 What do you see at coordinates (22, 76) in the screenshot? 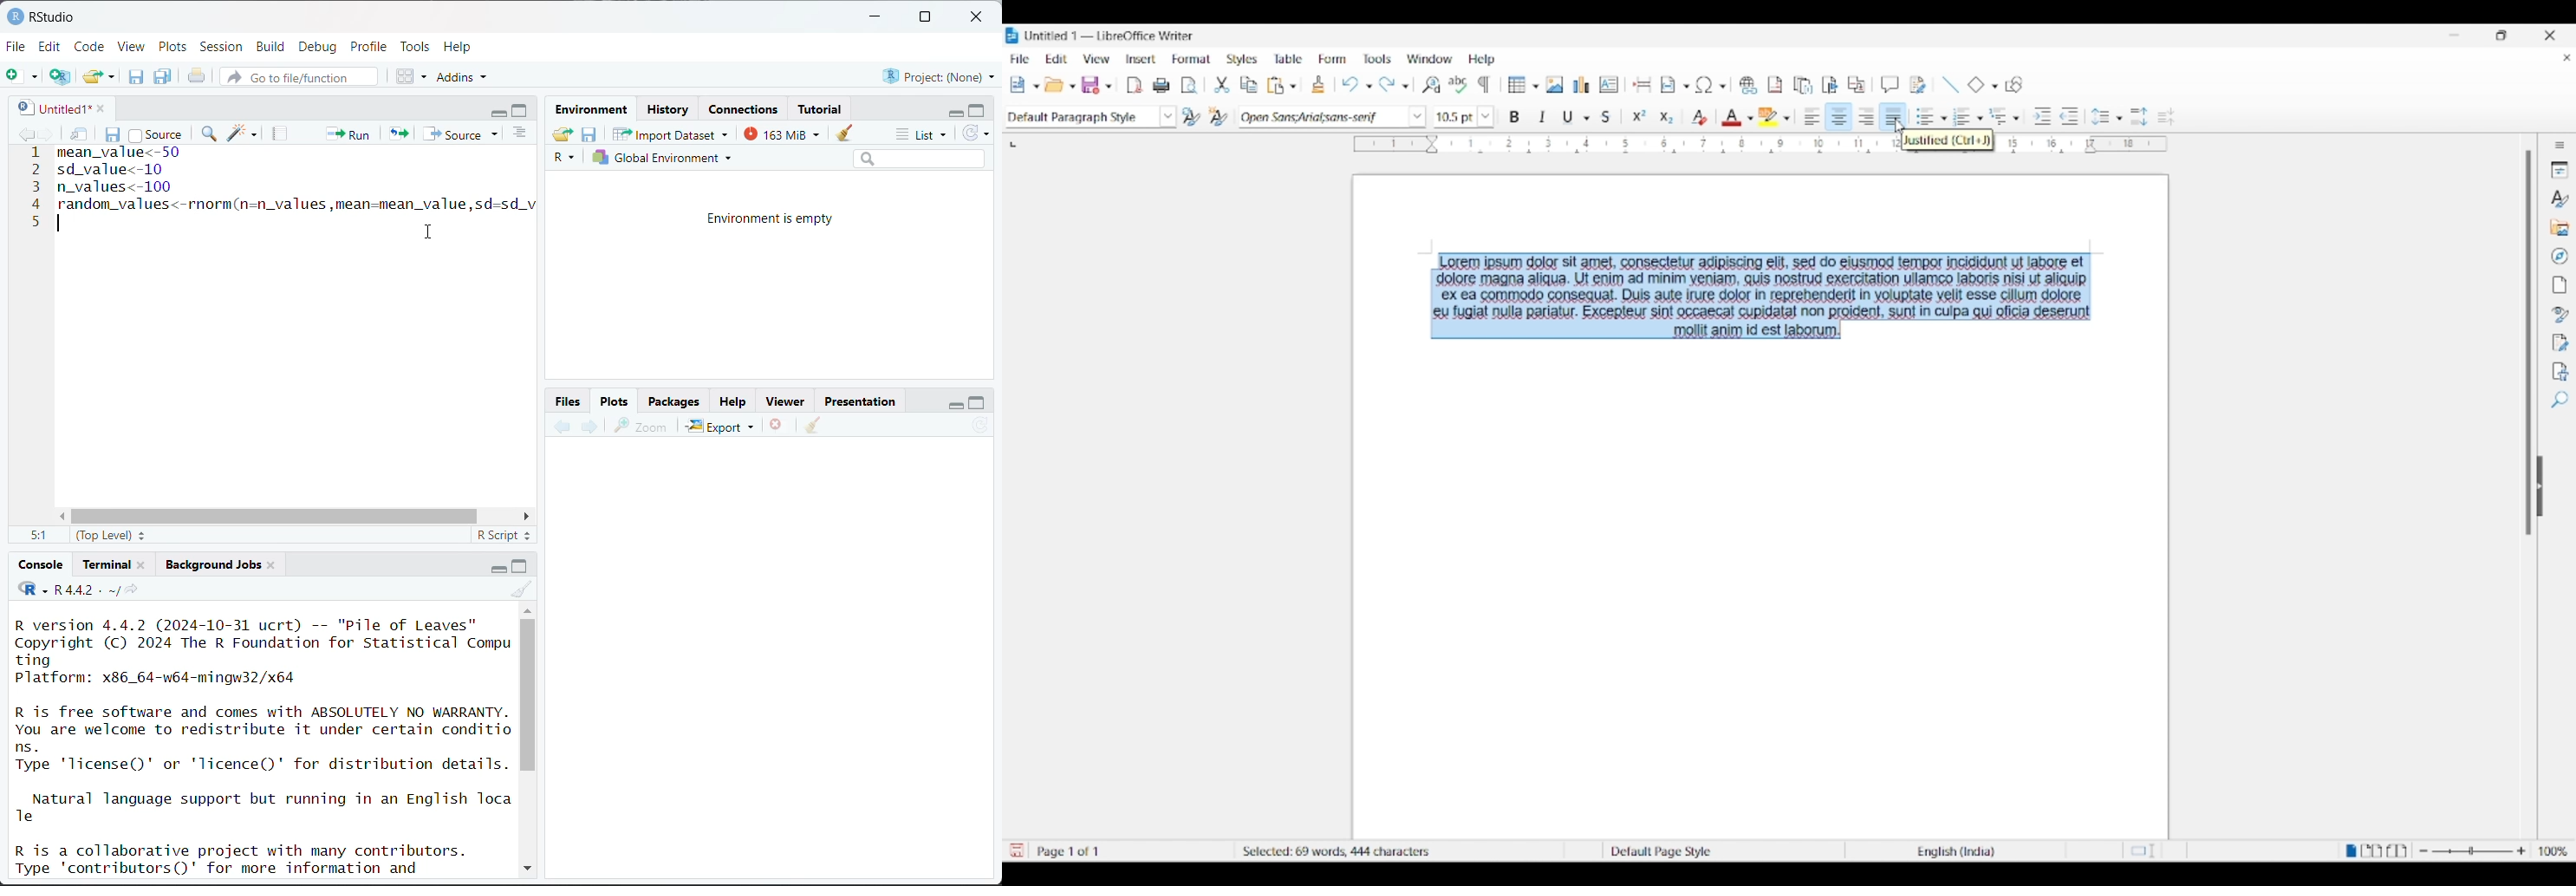
I see `new file` at bounding box center [22, 76].